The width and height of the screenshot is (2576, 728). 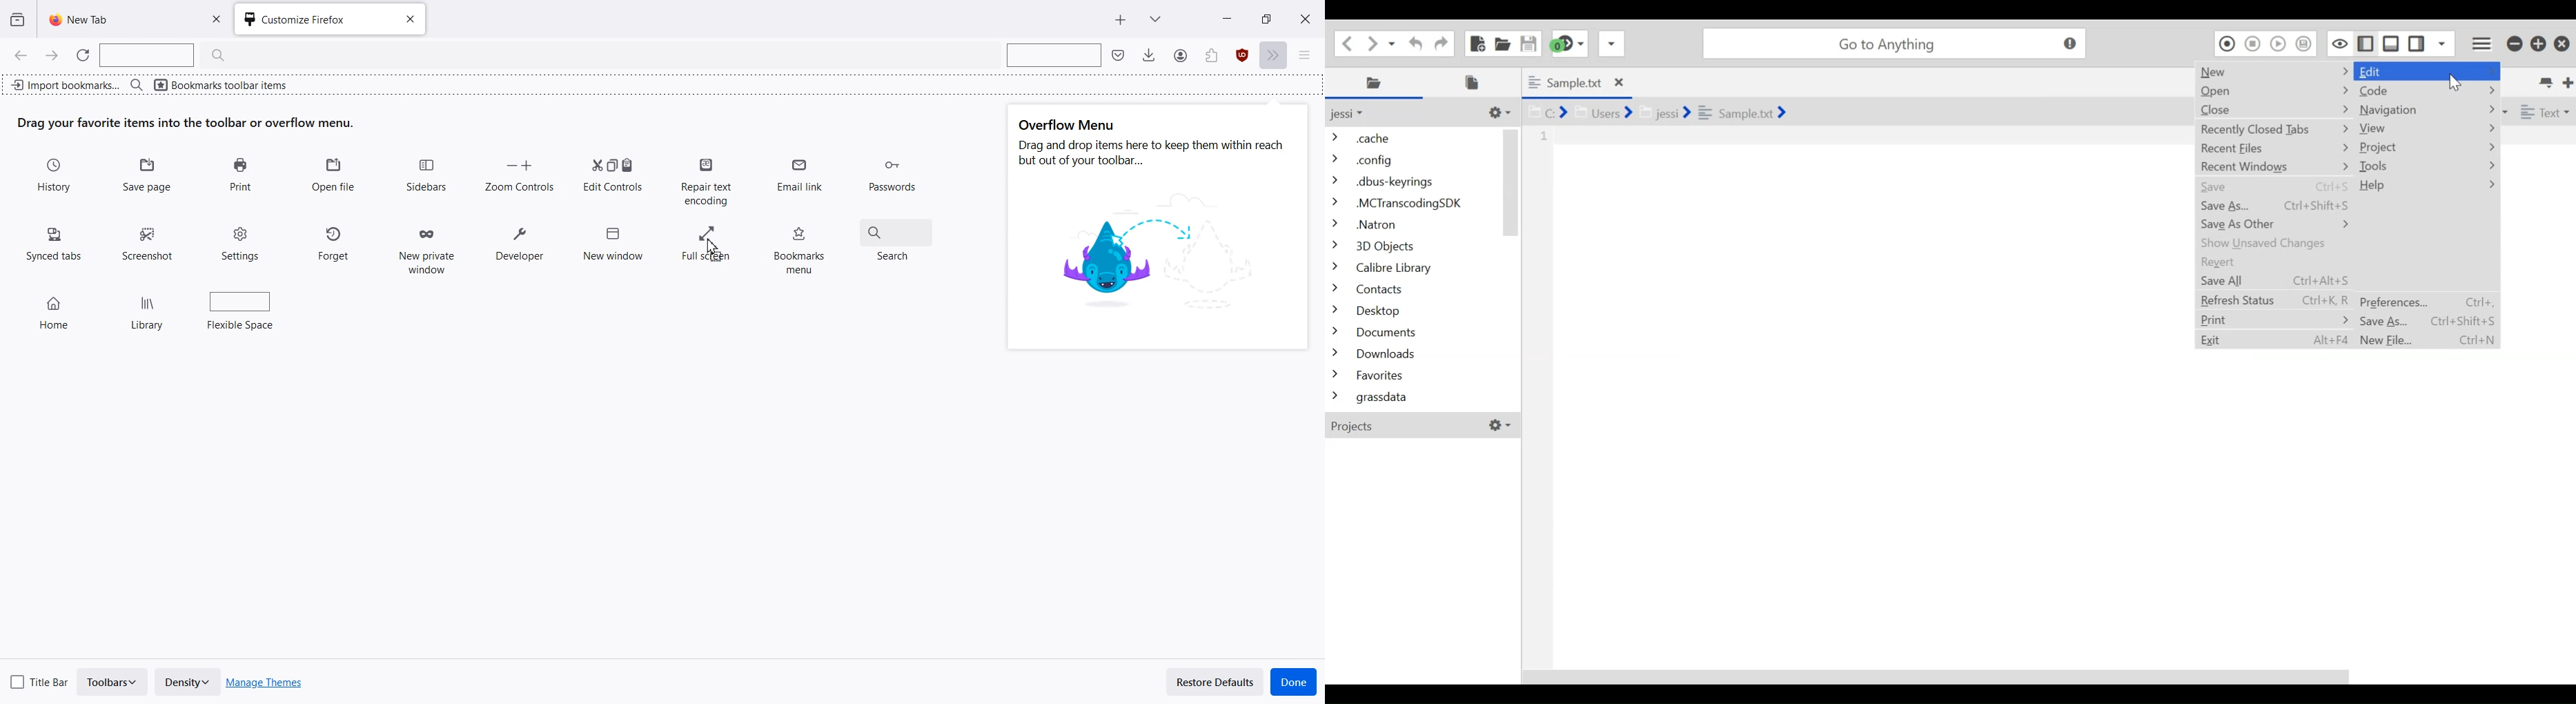 I want to click on image, so click(x=1159, y=255).